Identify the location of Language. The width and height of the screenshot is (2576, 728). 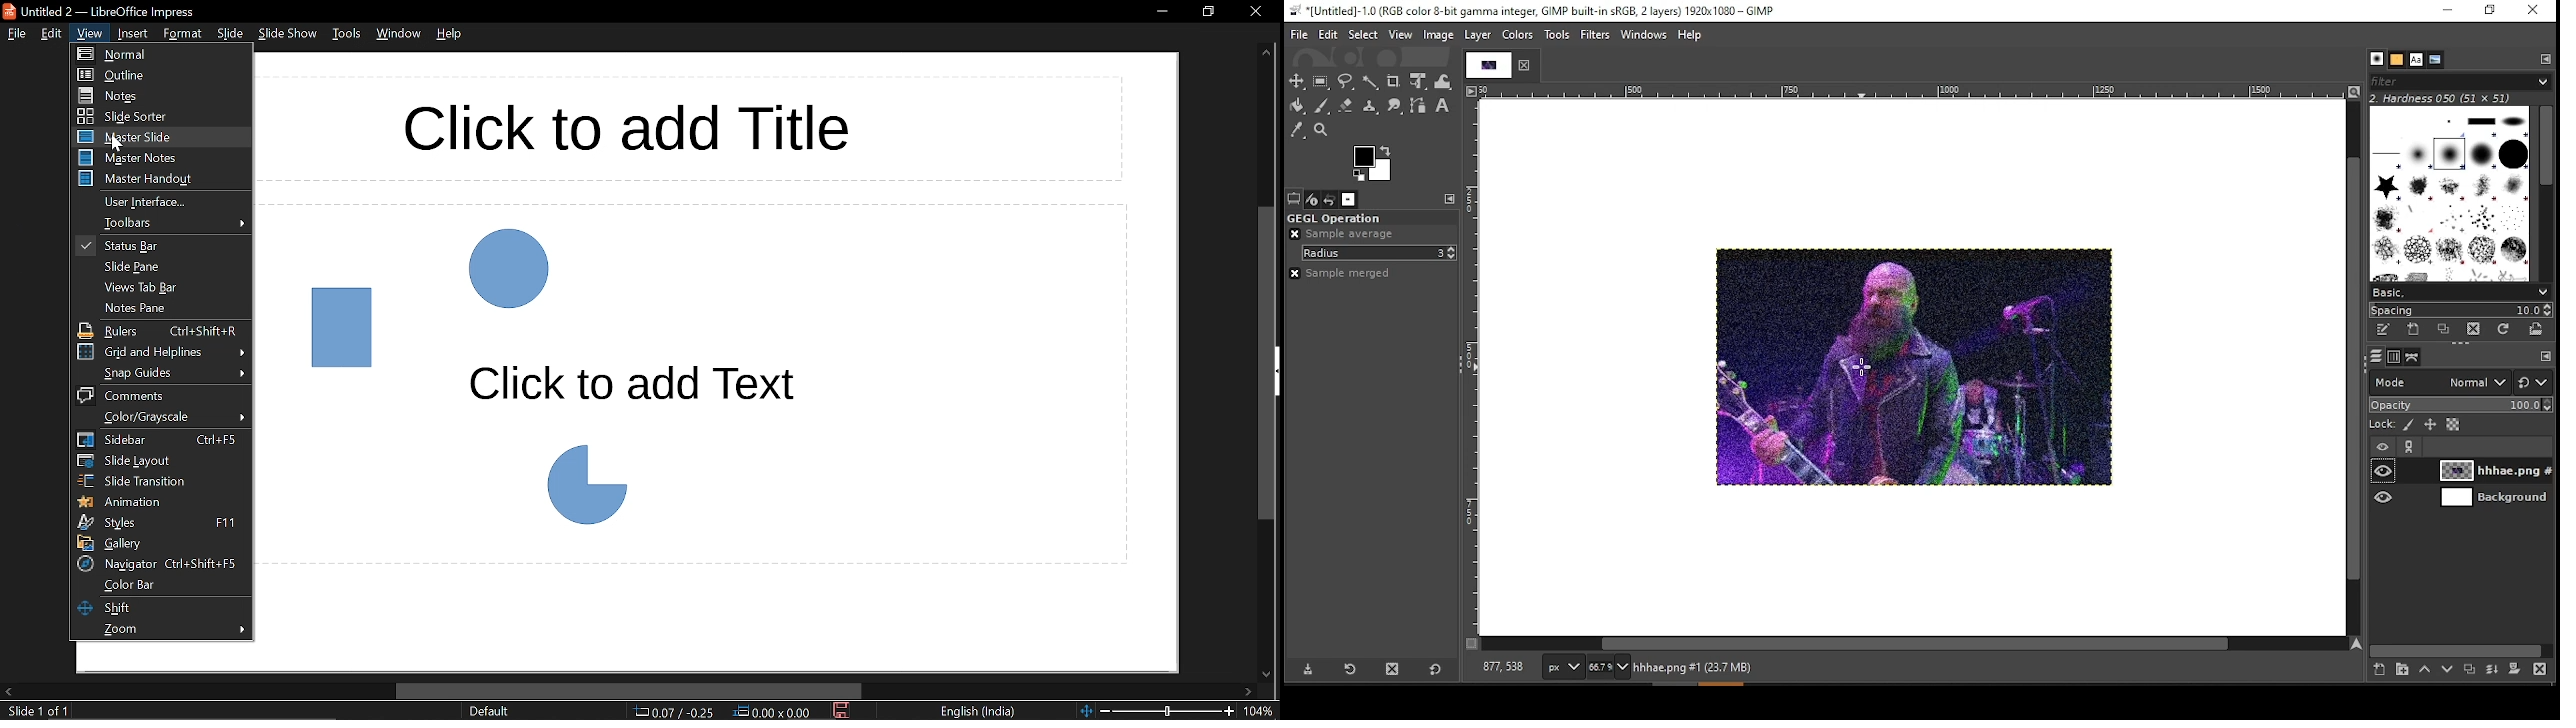
(981, 710).